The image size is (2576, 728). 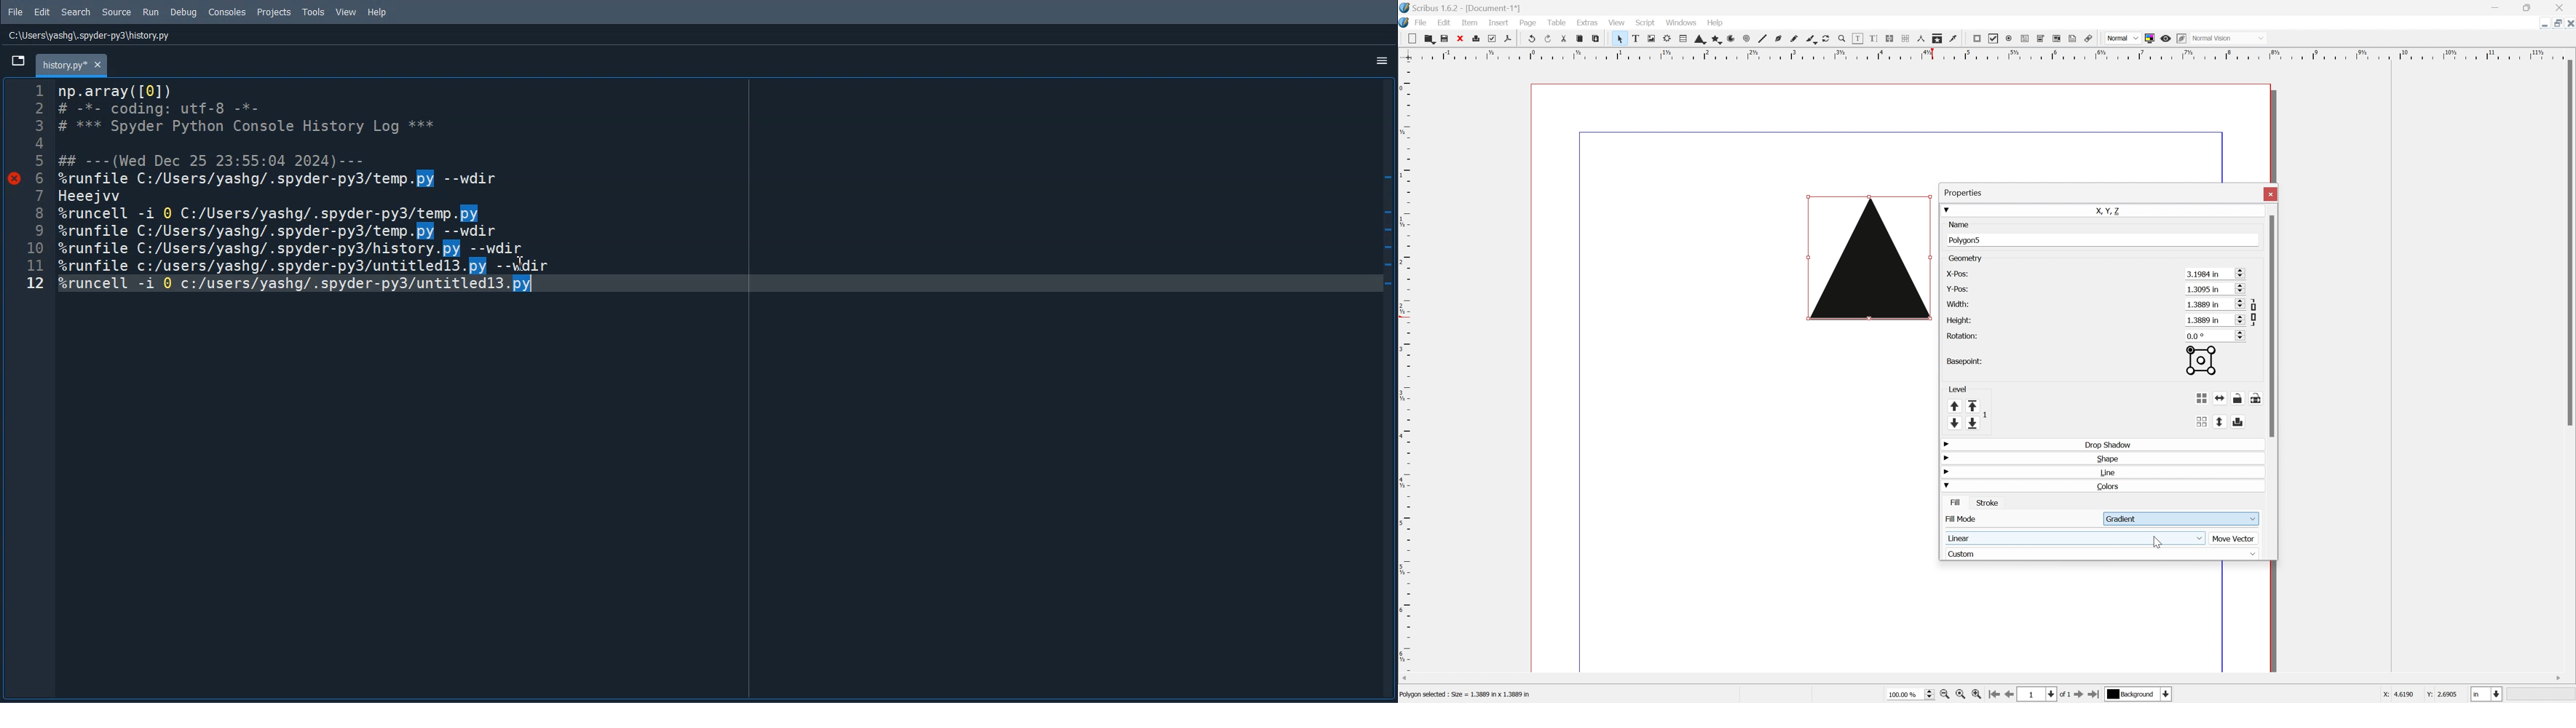 I want to click on Minimize, so click(x=2543, y=23).